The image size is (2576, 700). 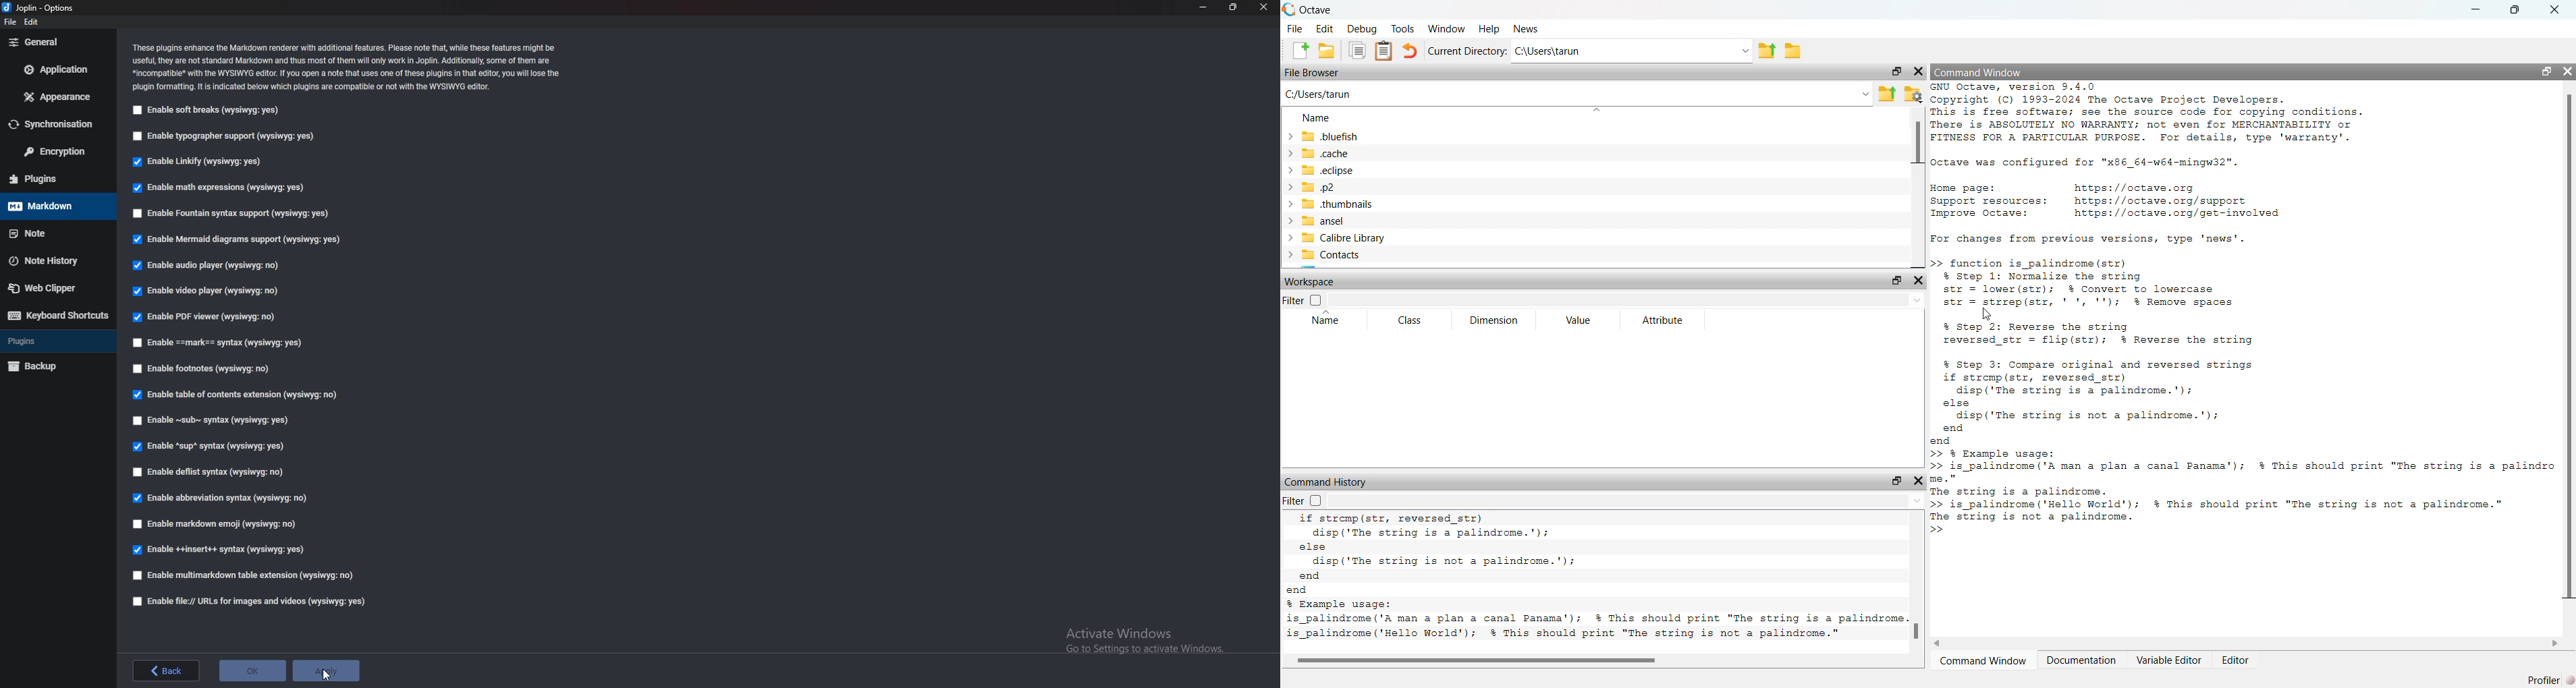 I want to click on Enable audio player, so click(x=209, y=265).